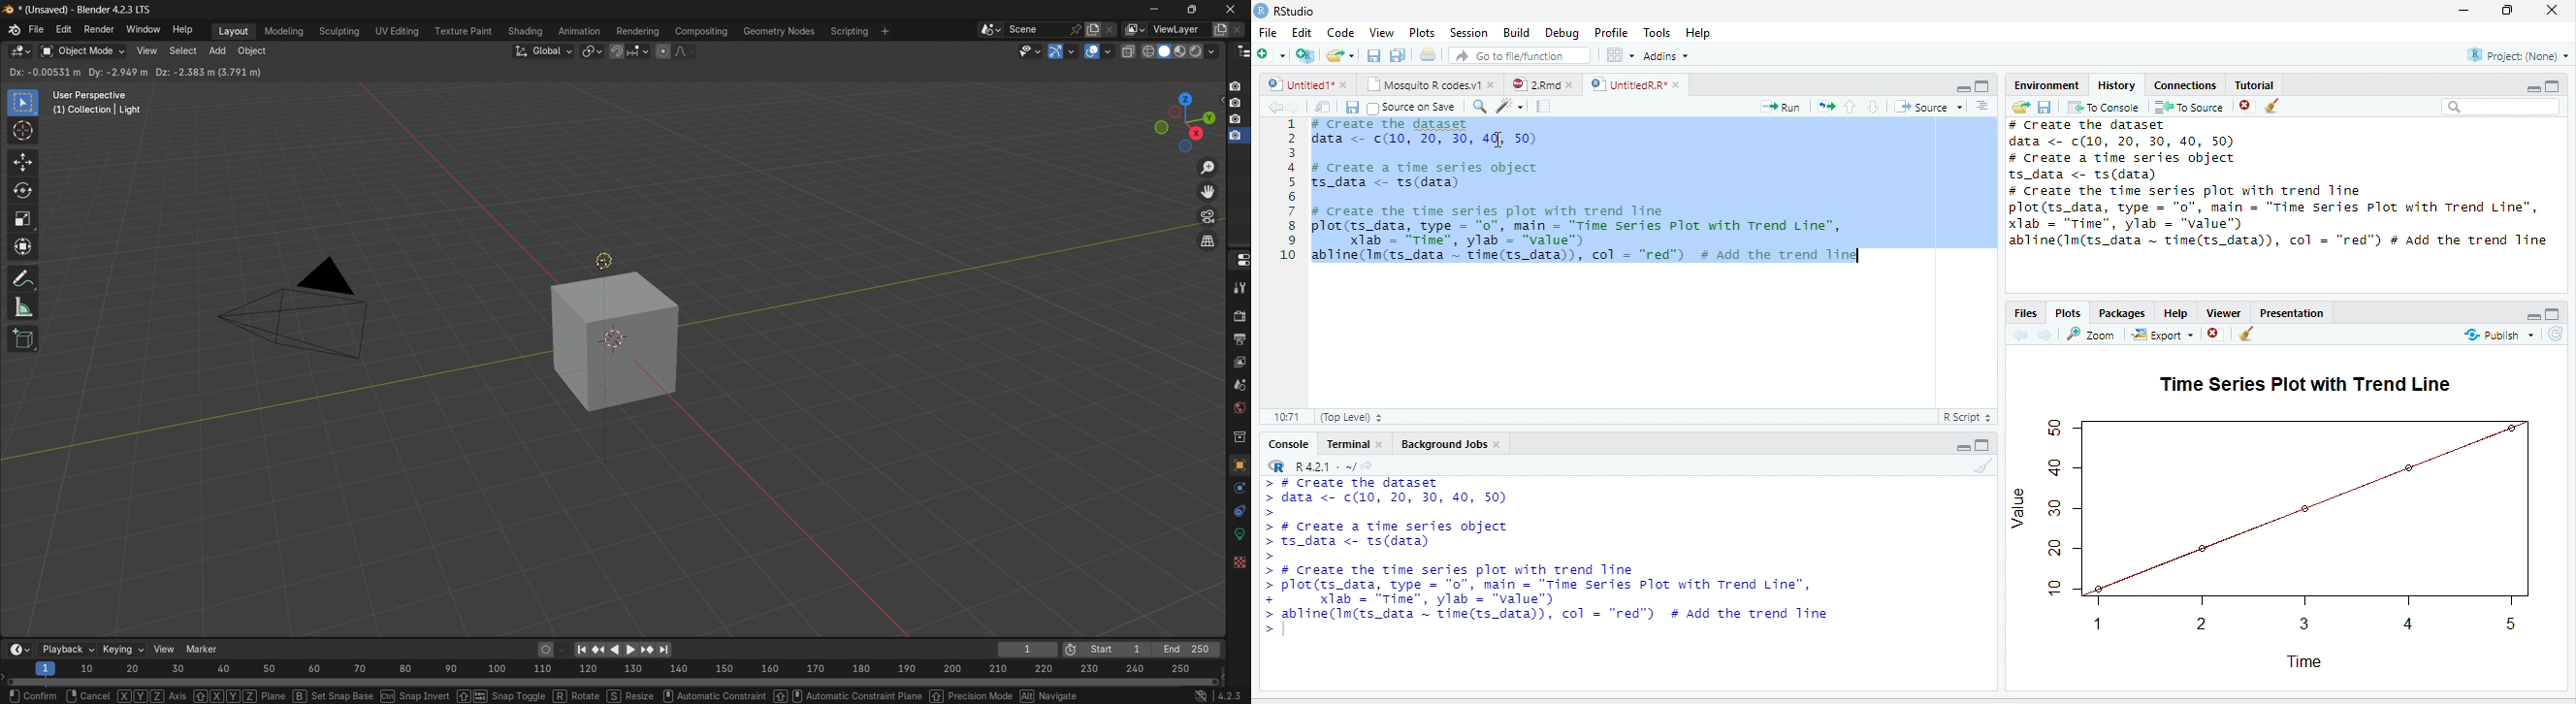 Image resolution: width=2576 pixels, height=728 pixels. Describe the element at coordinates (340, 32) in the screenshot. I see `sculpting menu` at that location.